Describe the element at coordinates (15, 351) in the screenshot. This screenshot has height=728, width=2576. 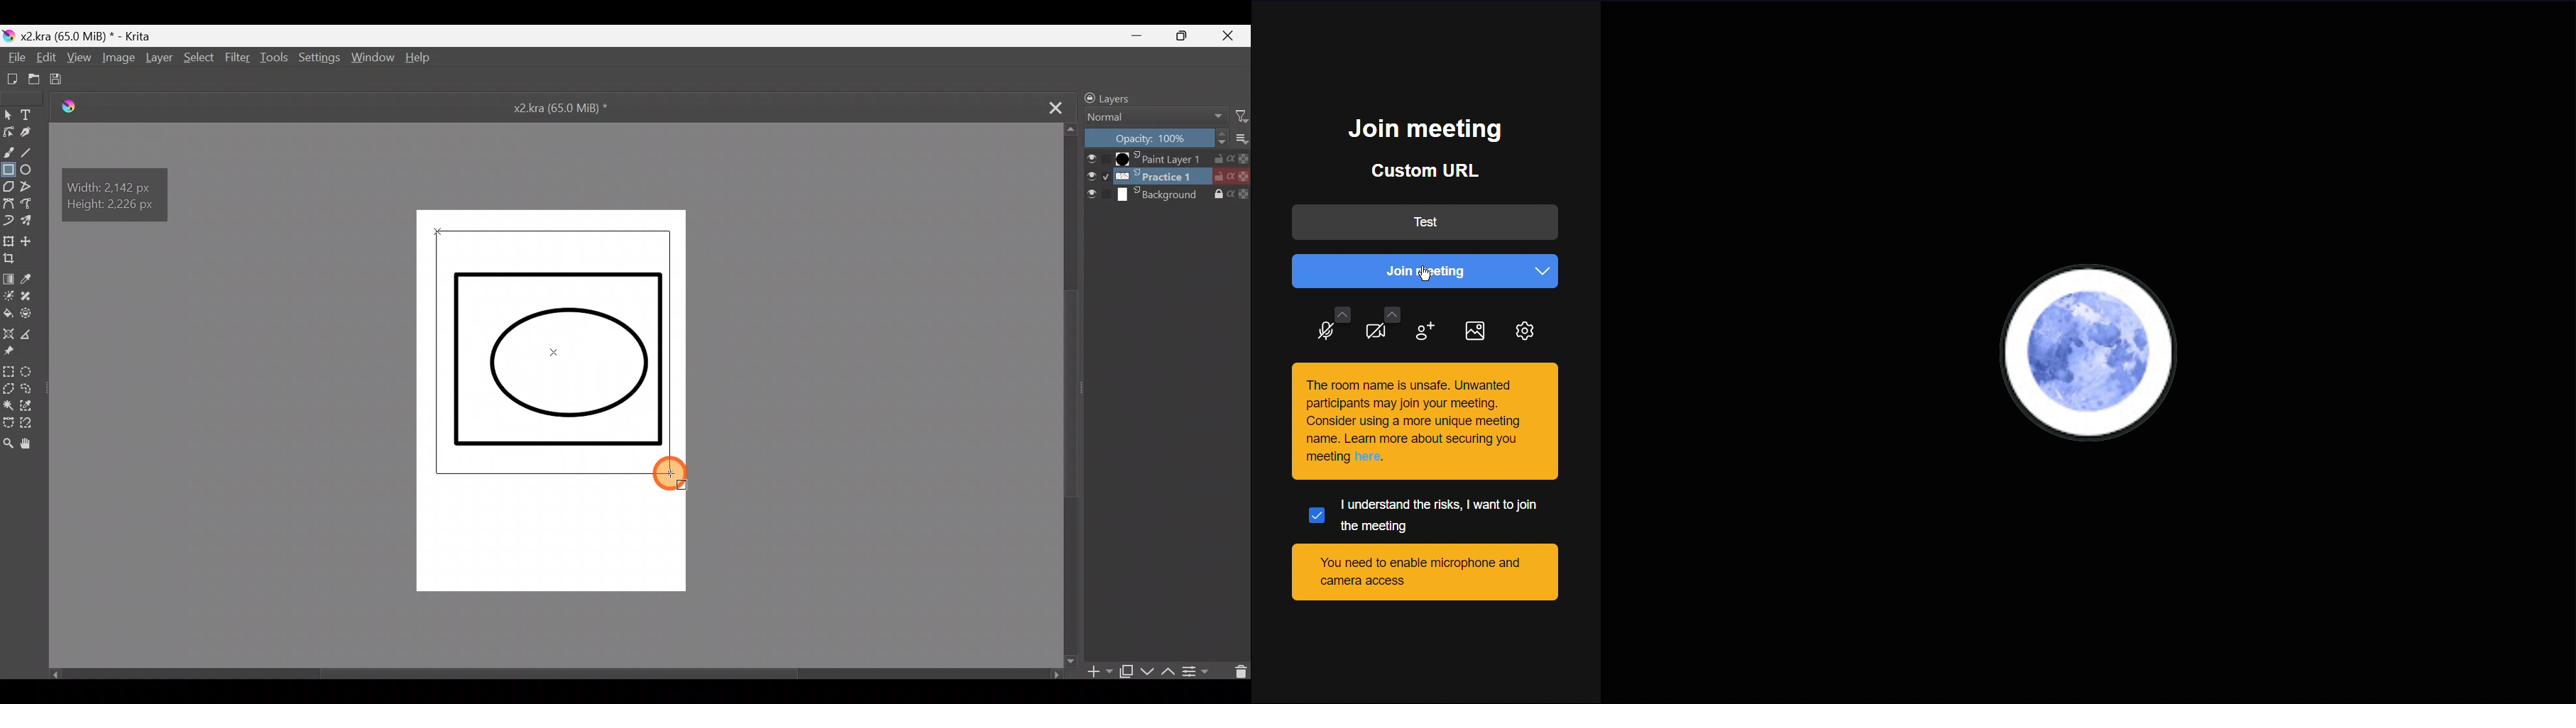
I see `Reference images tool` at that location.